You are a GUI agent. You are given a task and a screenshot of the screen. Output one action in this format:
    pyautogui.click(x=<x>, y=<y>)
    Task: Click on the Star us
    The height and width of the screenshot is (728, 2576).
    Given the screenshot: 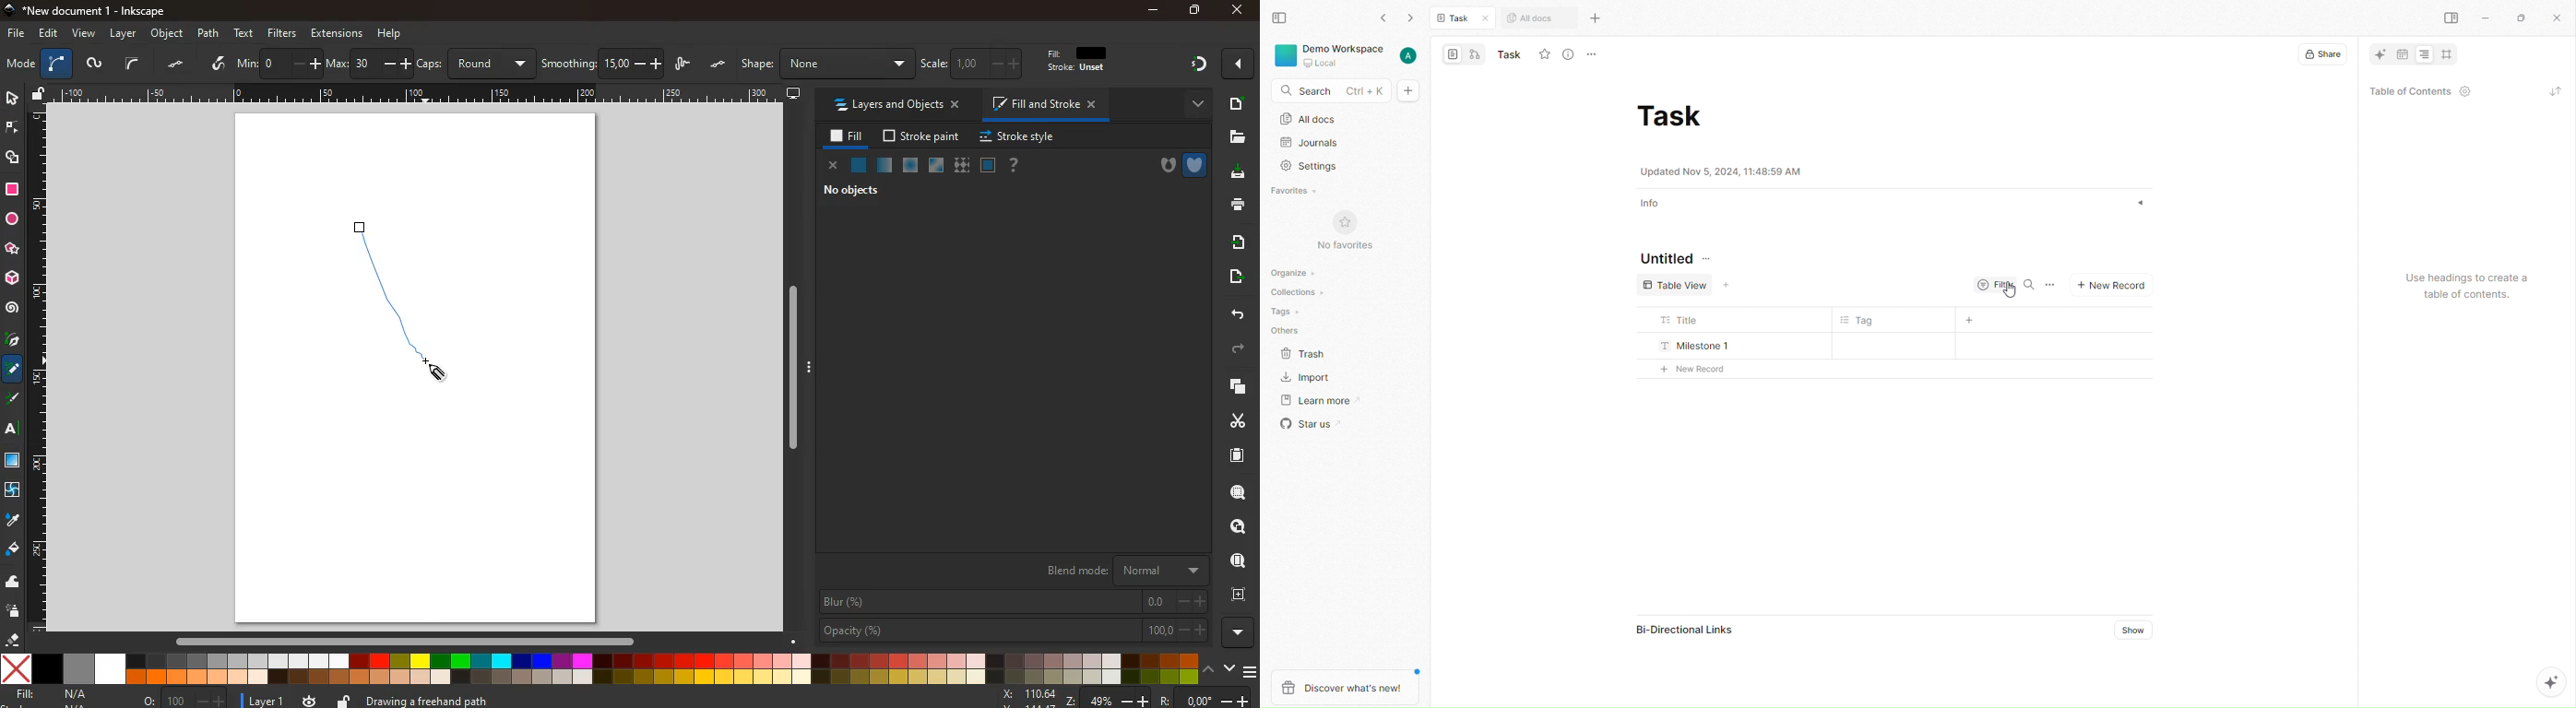 What is the action you would take?
    pyautogui.click(x=1308, y=425)
    